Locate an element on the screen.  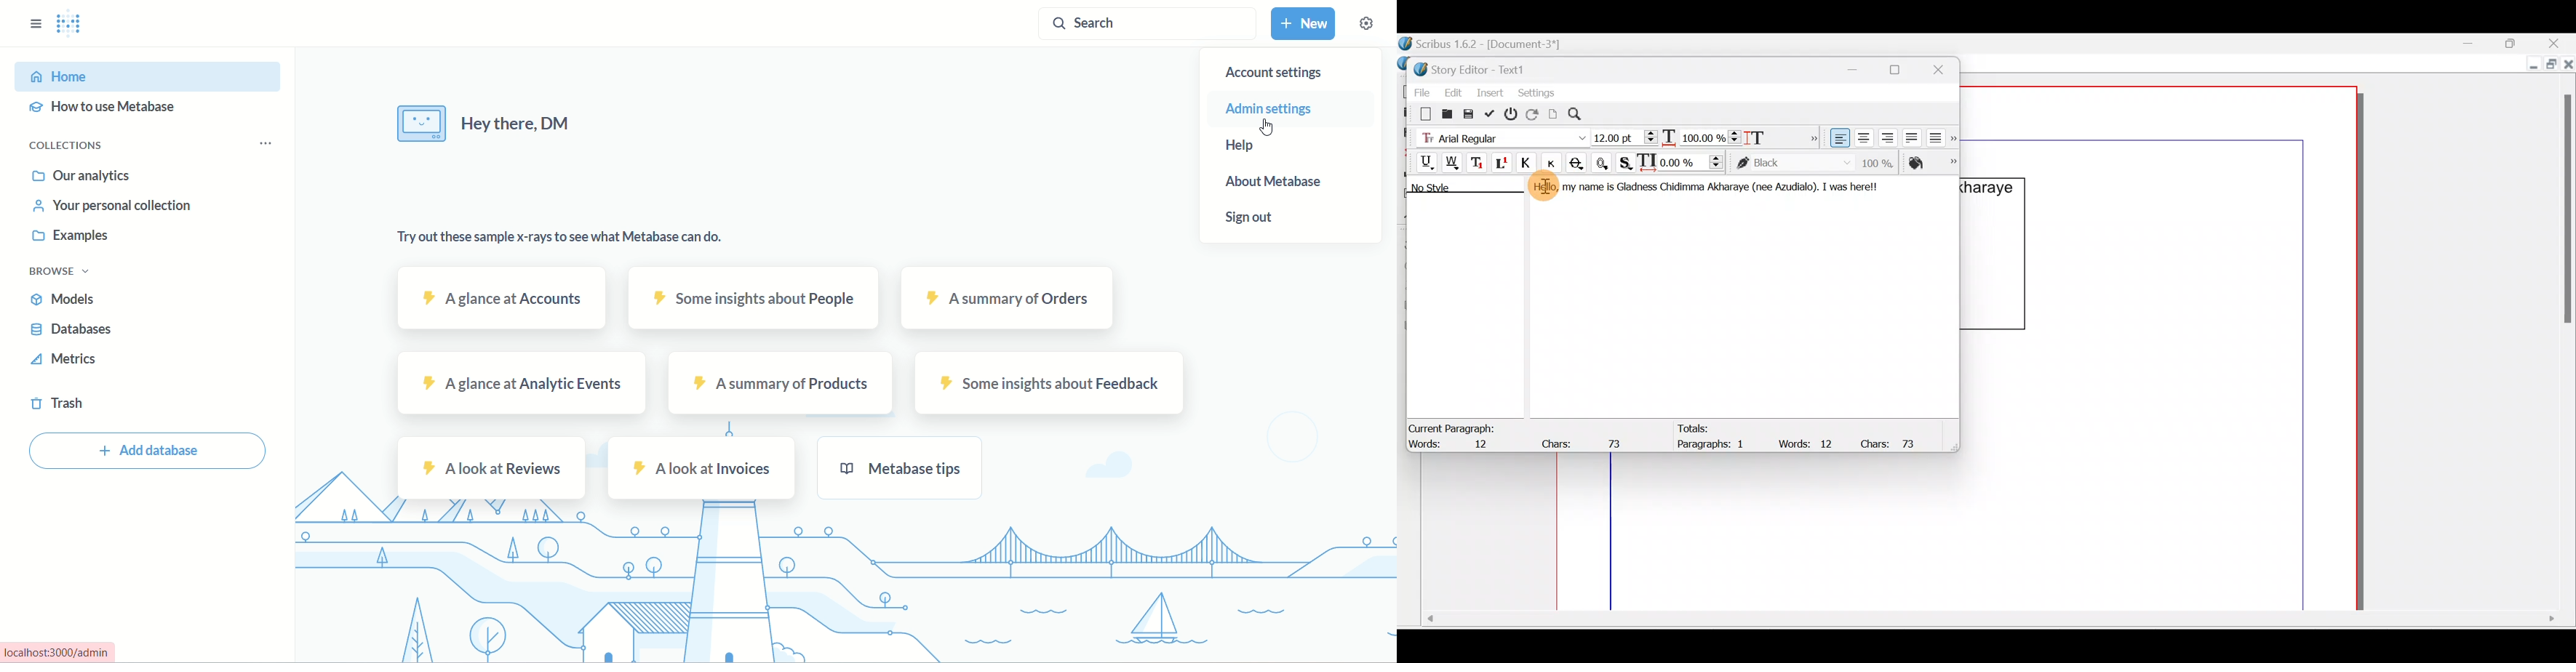
sidebar is located at coordinates (34, 24).